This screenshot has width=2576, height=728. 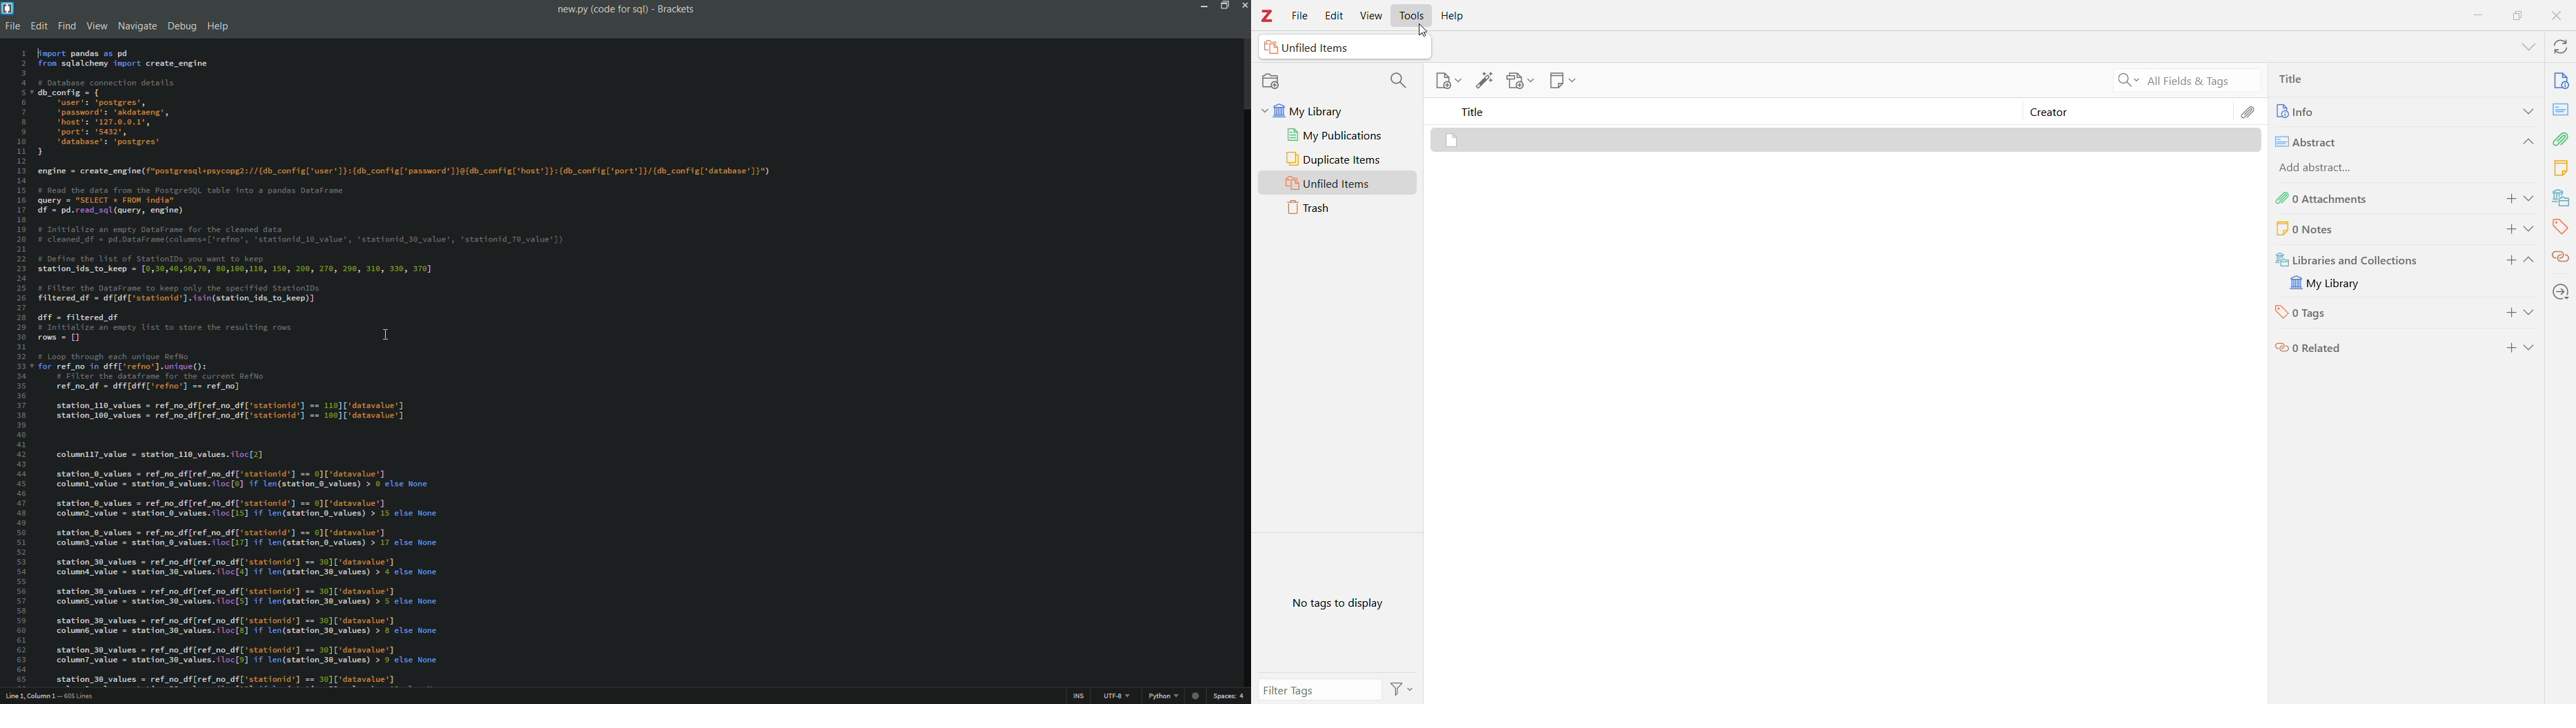 I want to click on New Item, so click(x=1446, y=81).